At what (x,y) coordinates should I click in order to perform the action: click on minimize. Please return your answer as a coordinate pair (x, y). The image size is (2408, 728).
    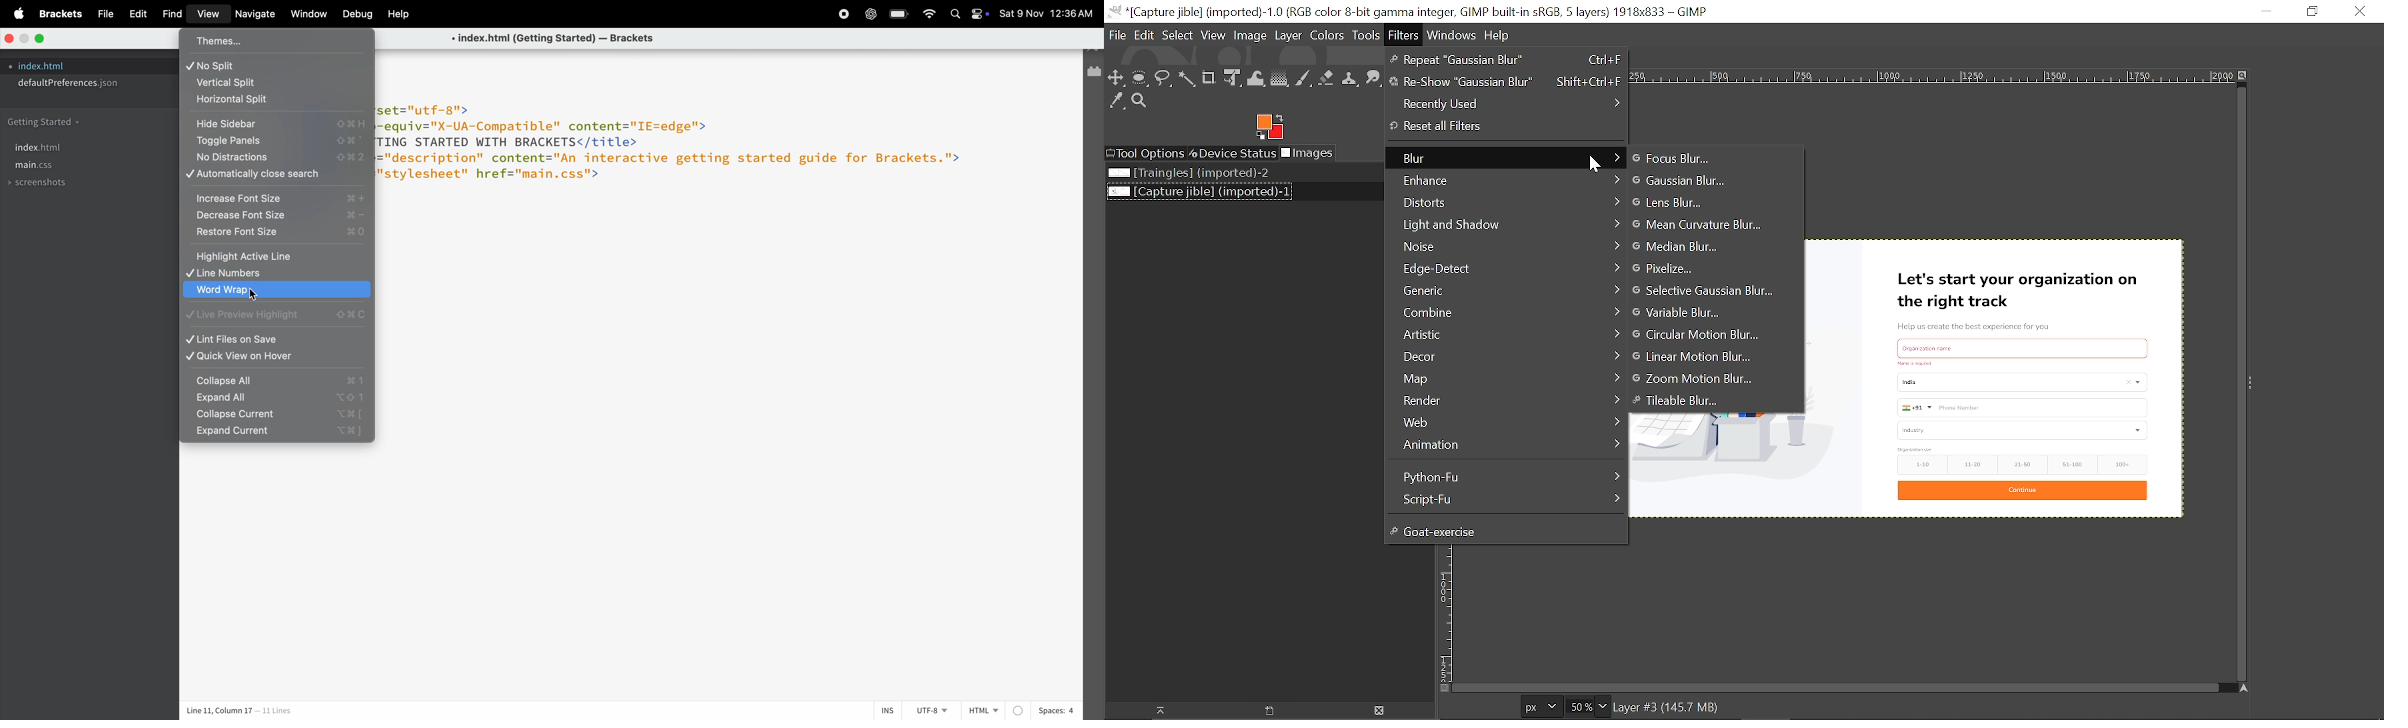
    Looking at the image, I should click on (25, 40).